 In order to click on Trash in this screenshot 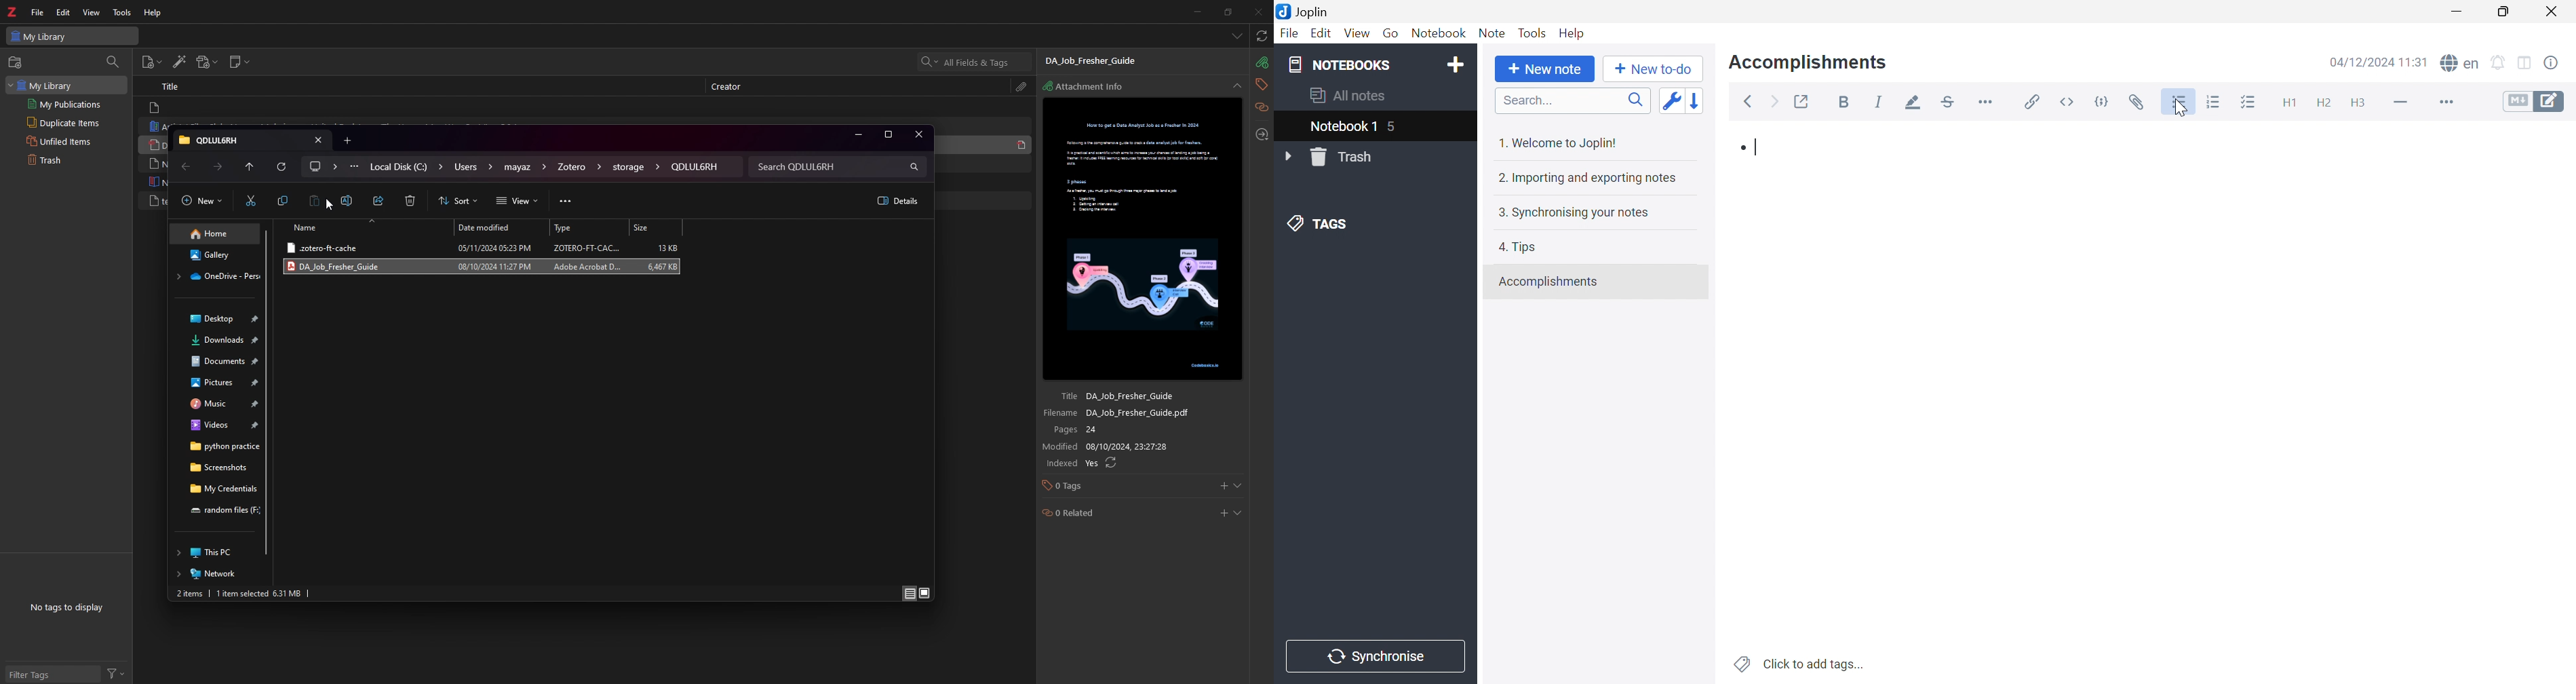, I will do `click(1346, 157)`.